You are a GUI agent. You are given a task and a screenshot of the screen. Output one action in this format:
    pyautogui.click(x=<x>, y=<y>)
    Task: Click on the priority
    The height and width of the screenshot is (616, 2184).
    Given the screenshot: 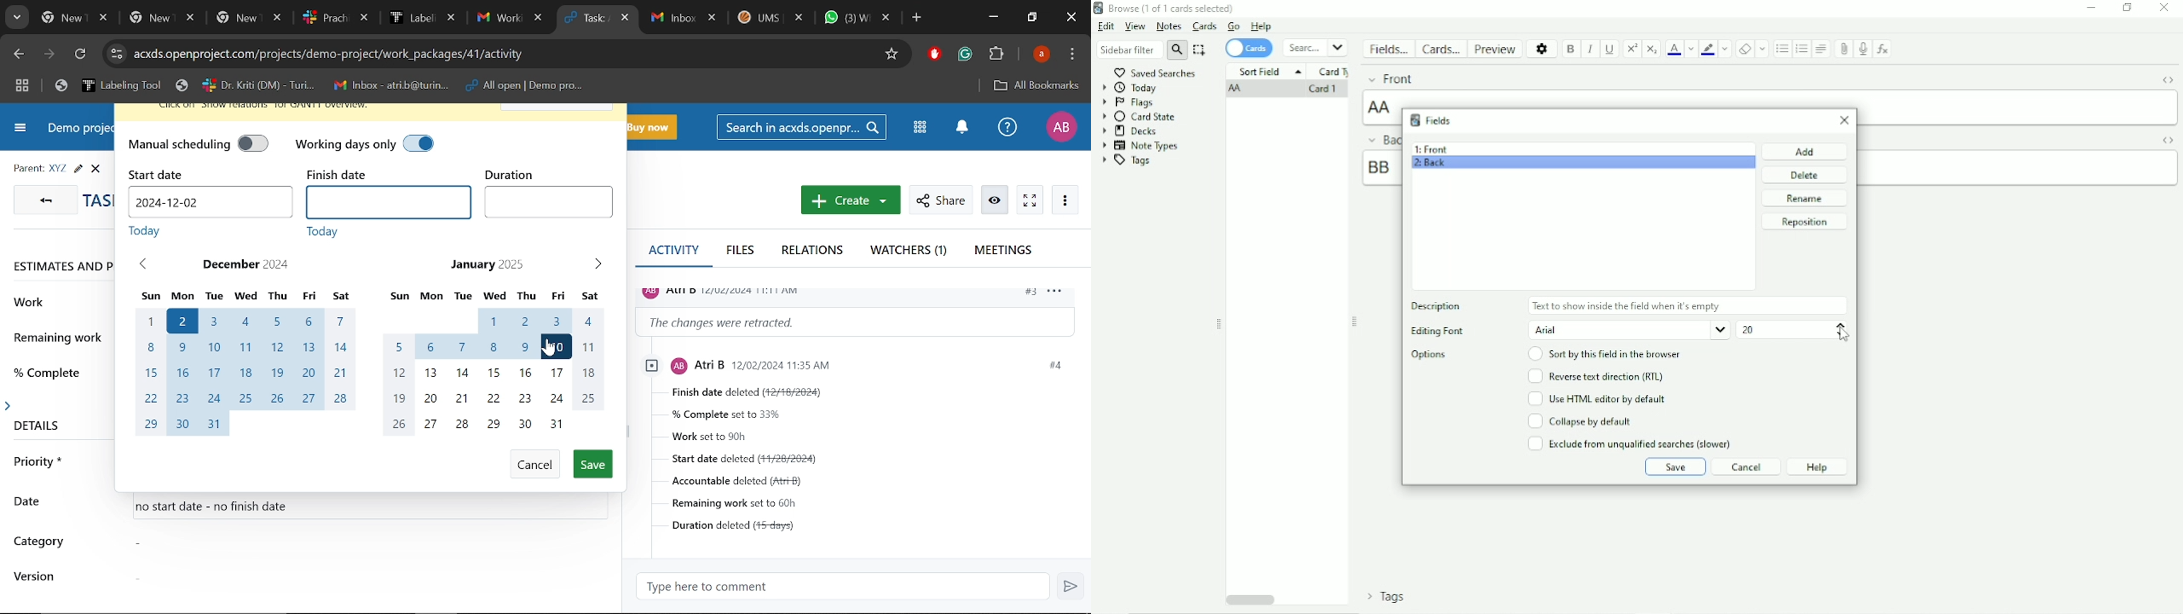 What is the action you would take?
    pyautogui.click(x=38, y=466)
    